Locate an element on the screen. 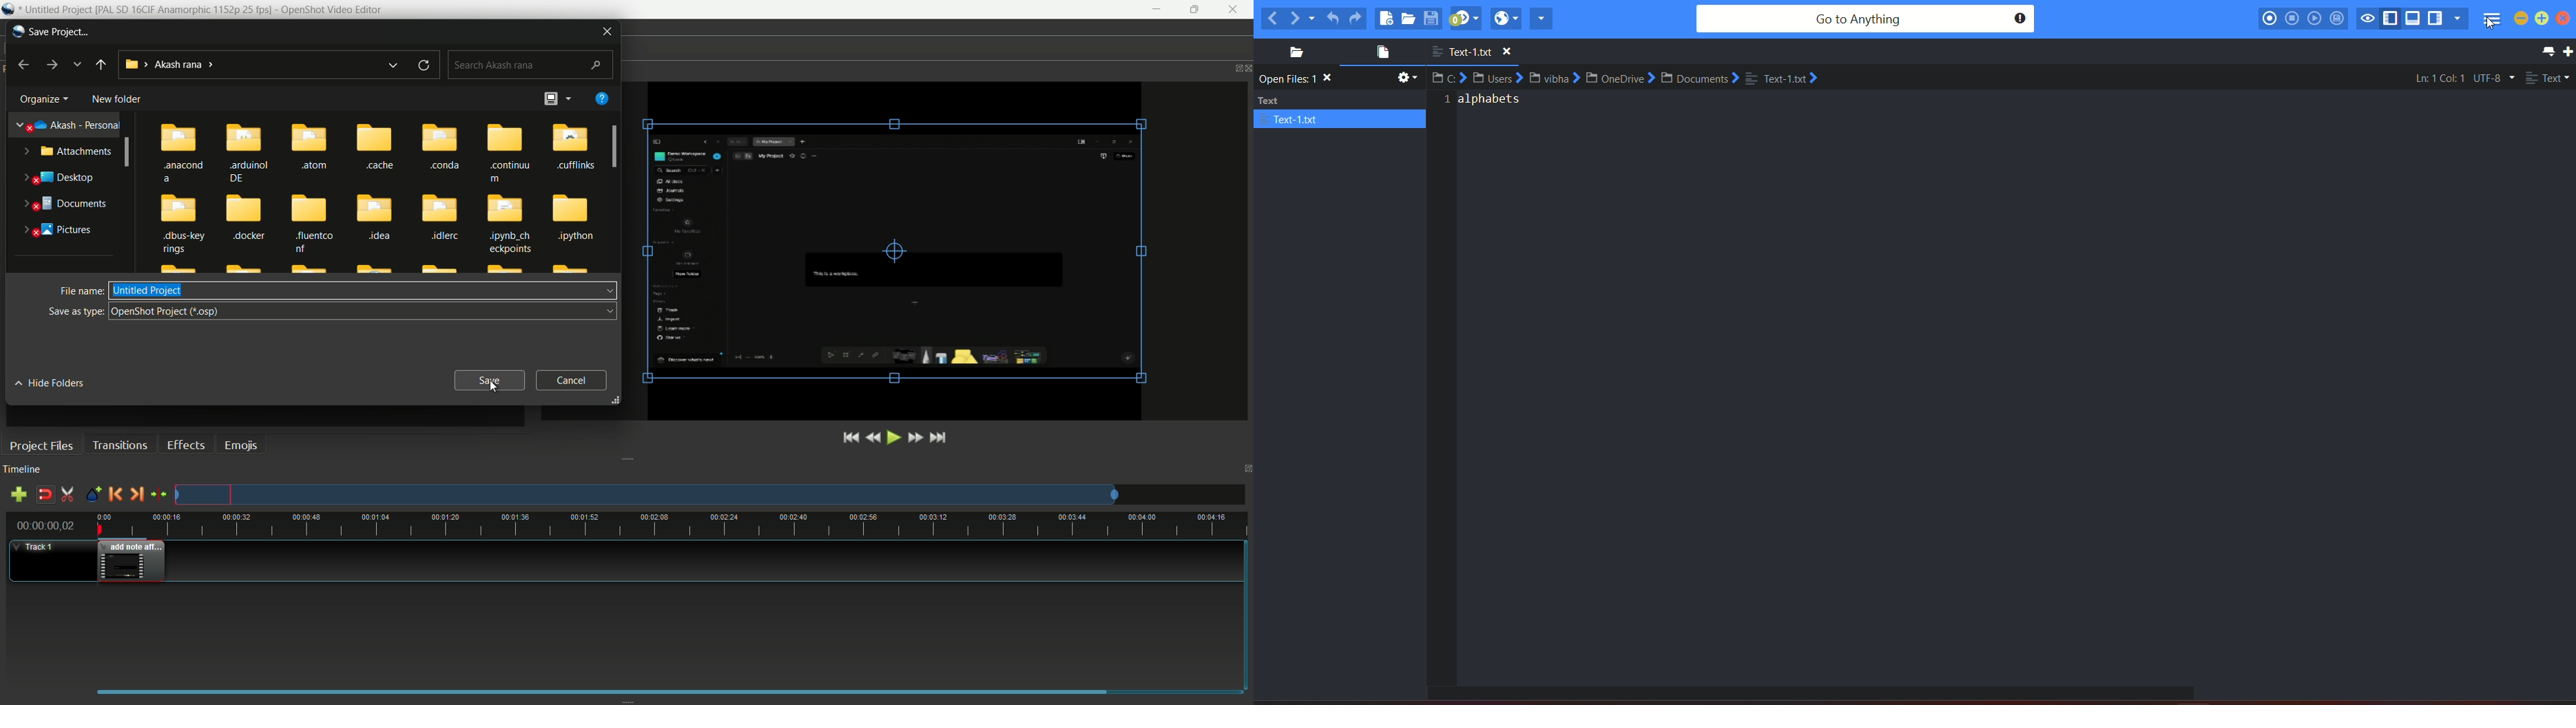  undo is located at coordinates (1333, 16).